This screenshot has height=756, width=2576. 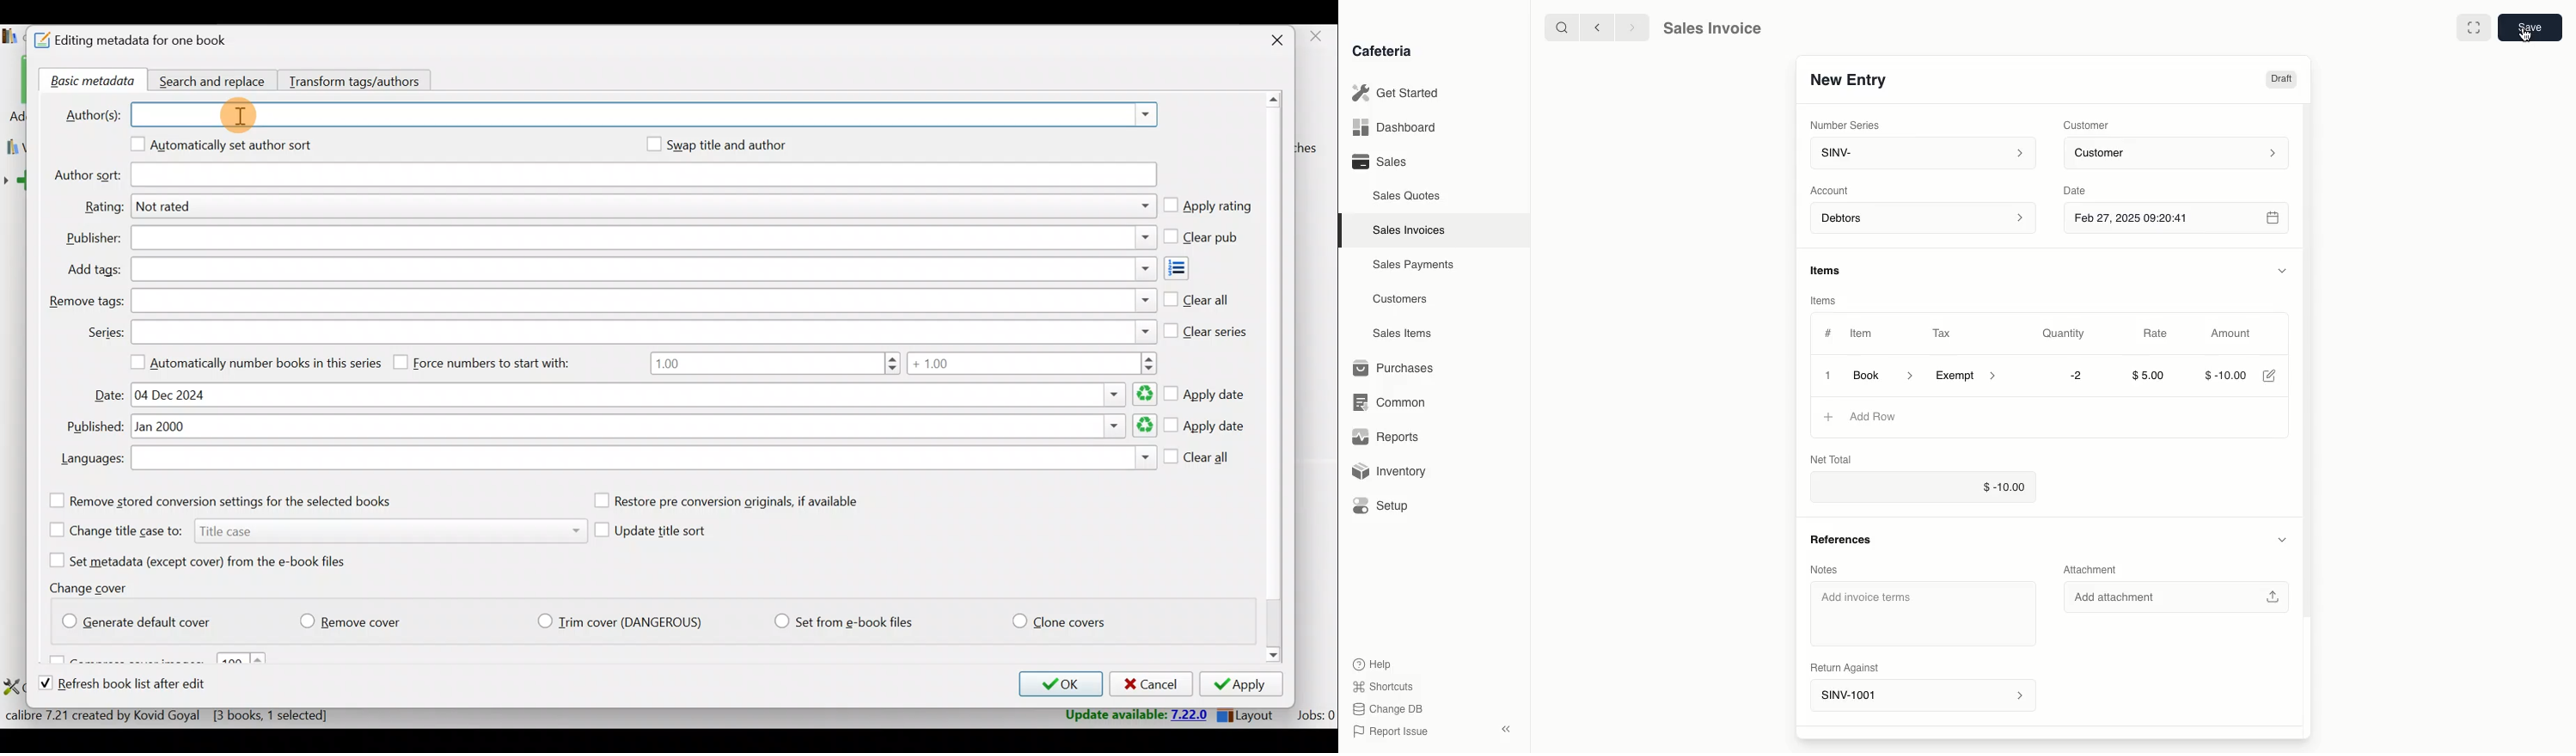 What do you see at coordinates (664, 533) in the screenshot?
I see `Update title sort` at bounding box center [664, 533].